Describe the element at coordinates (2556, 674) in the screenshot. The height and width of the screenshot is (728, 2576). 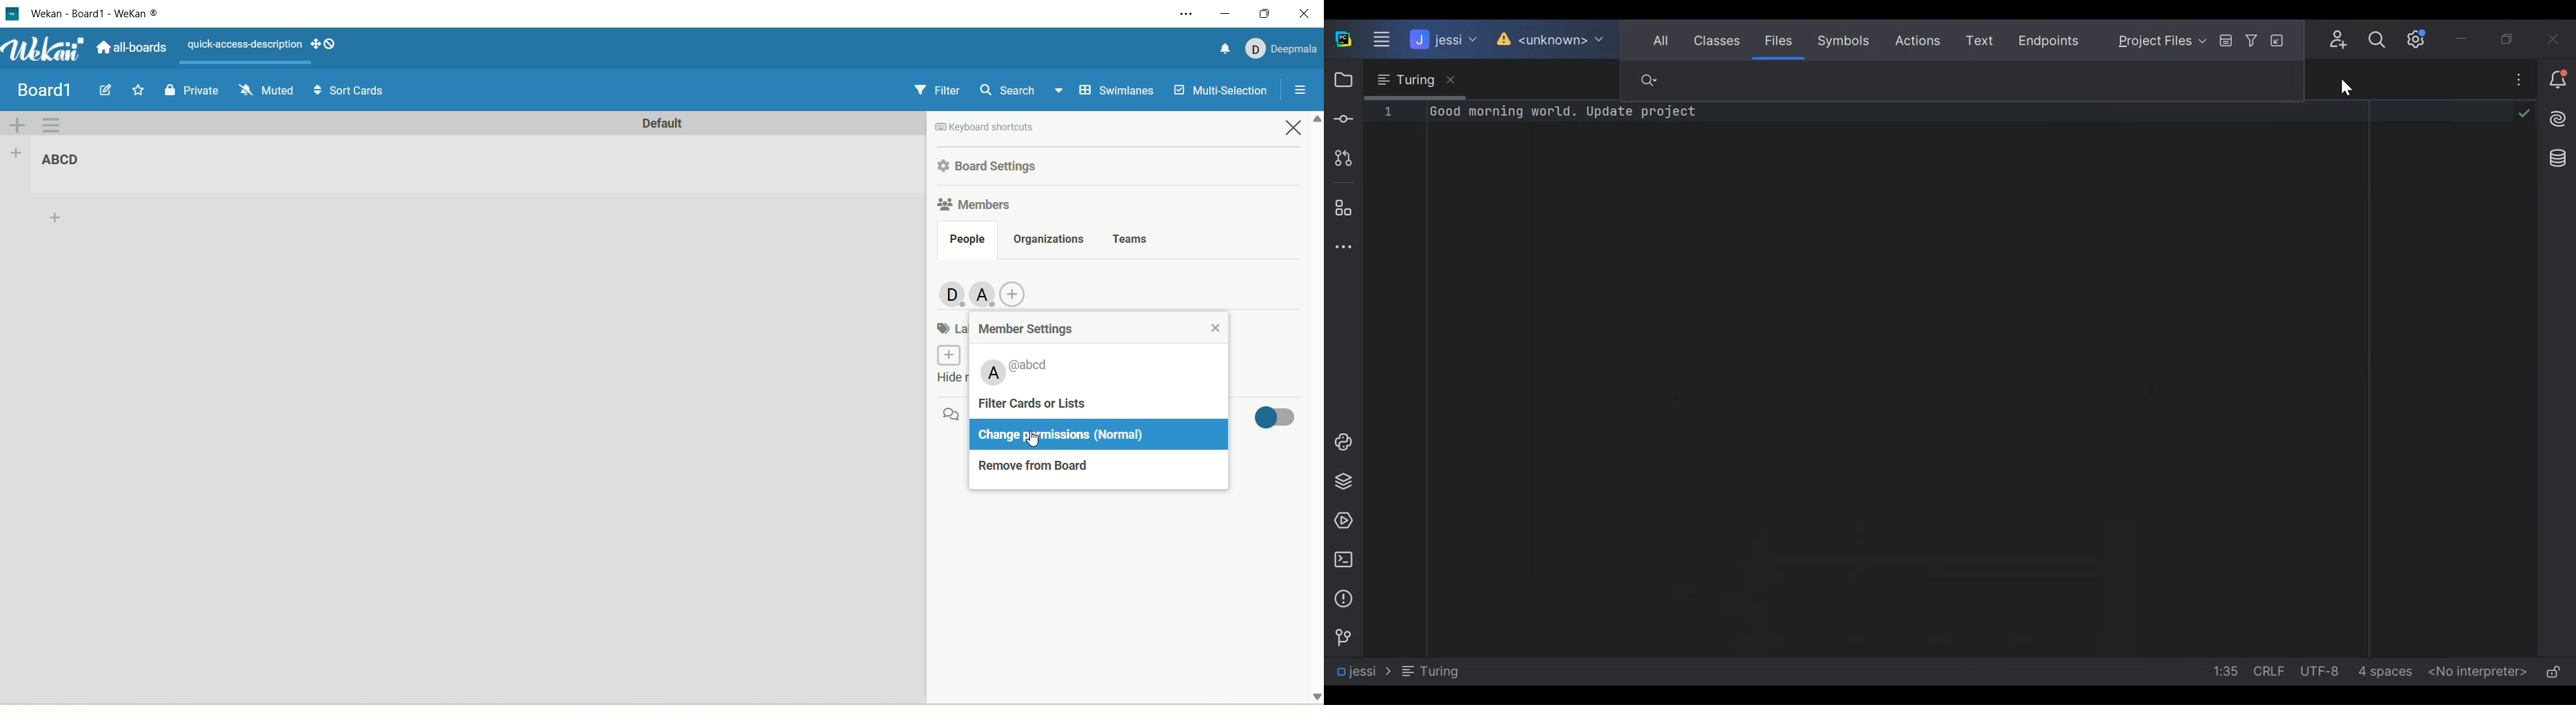
I see `(un)lock` at that location.